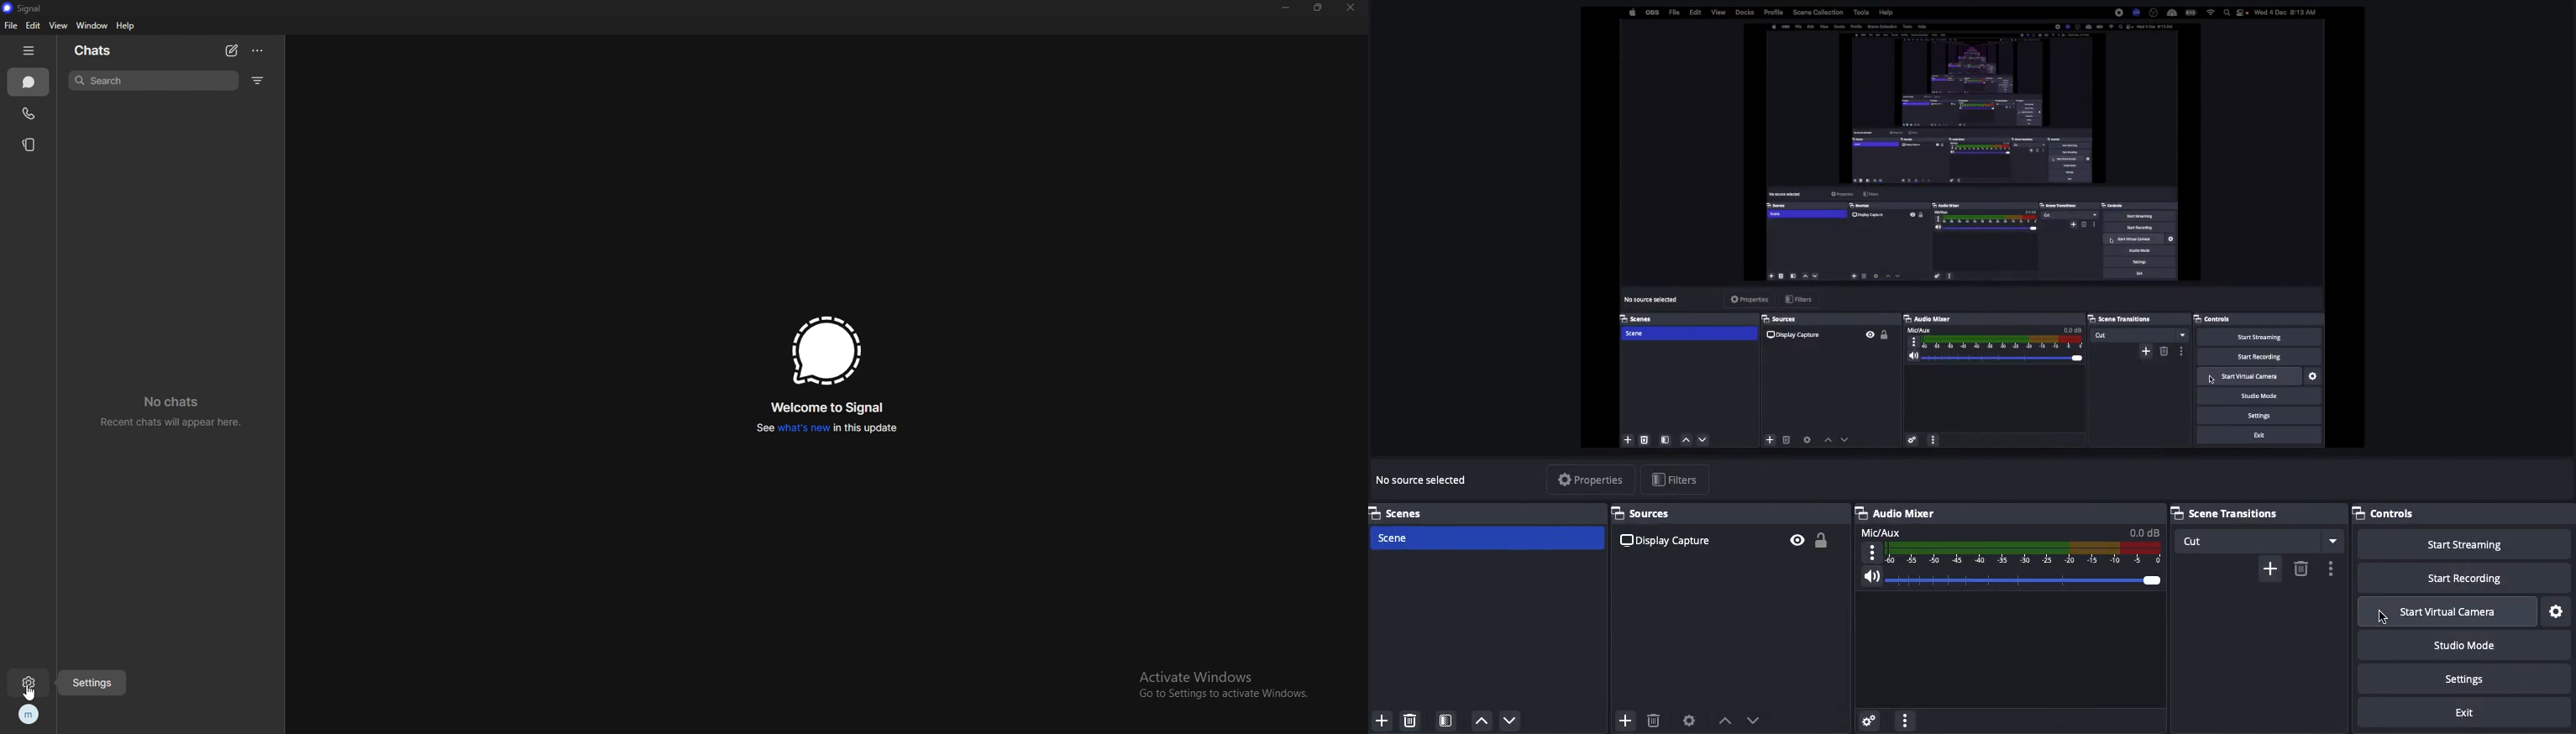 The image size is (2576, 756). What do you see at coordinates (1409, 720) in the screenshot?
I see `Remove` at bounding box center [1409, 720].